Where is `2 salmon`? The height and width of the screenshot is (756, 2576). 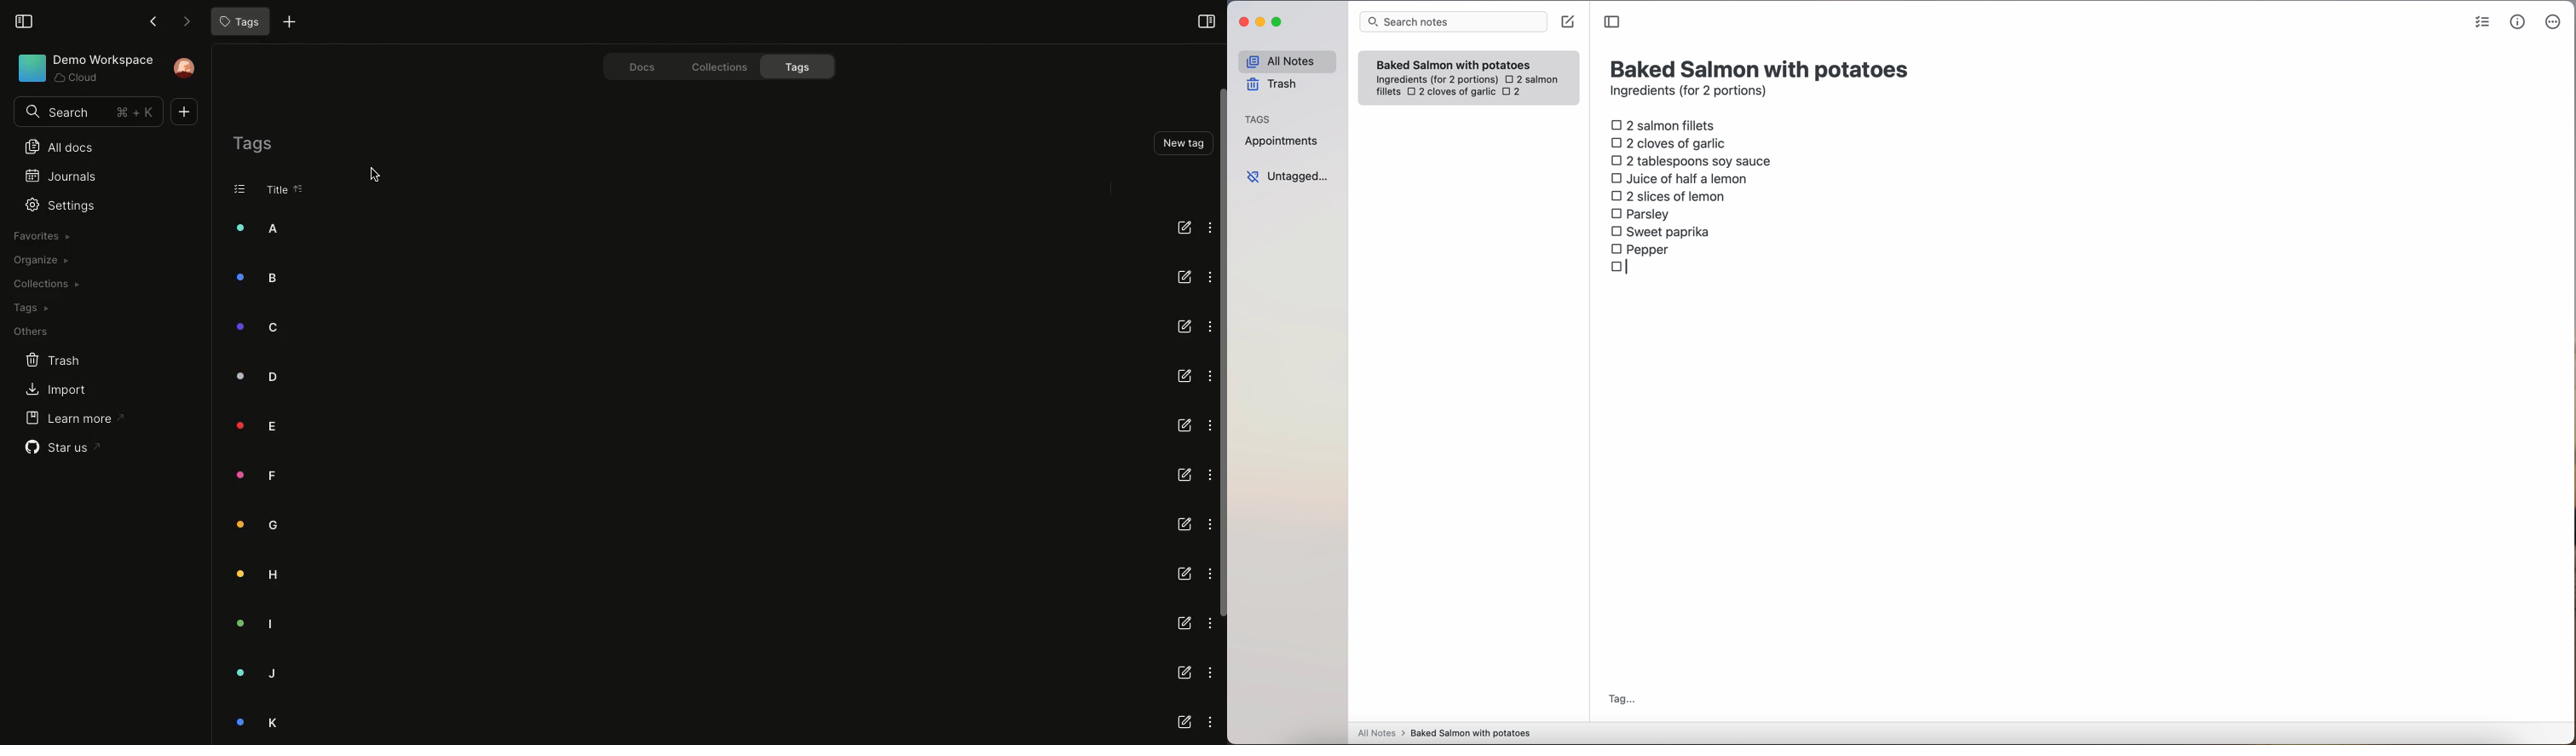
2 salmon is located at coordinates (1531, 78).